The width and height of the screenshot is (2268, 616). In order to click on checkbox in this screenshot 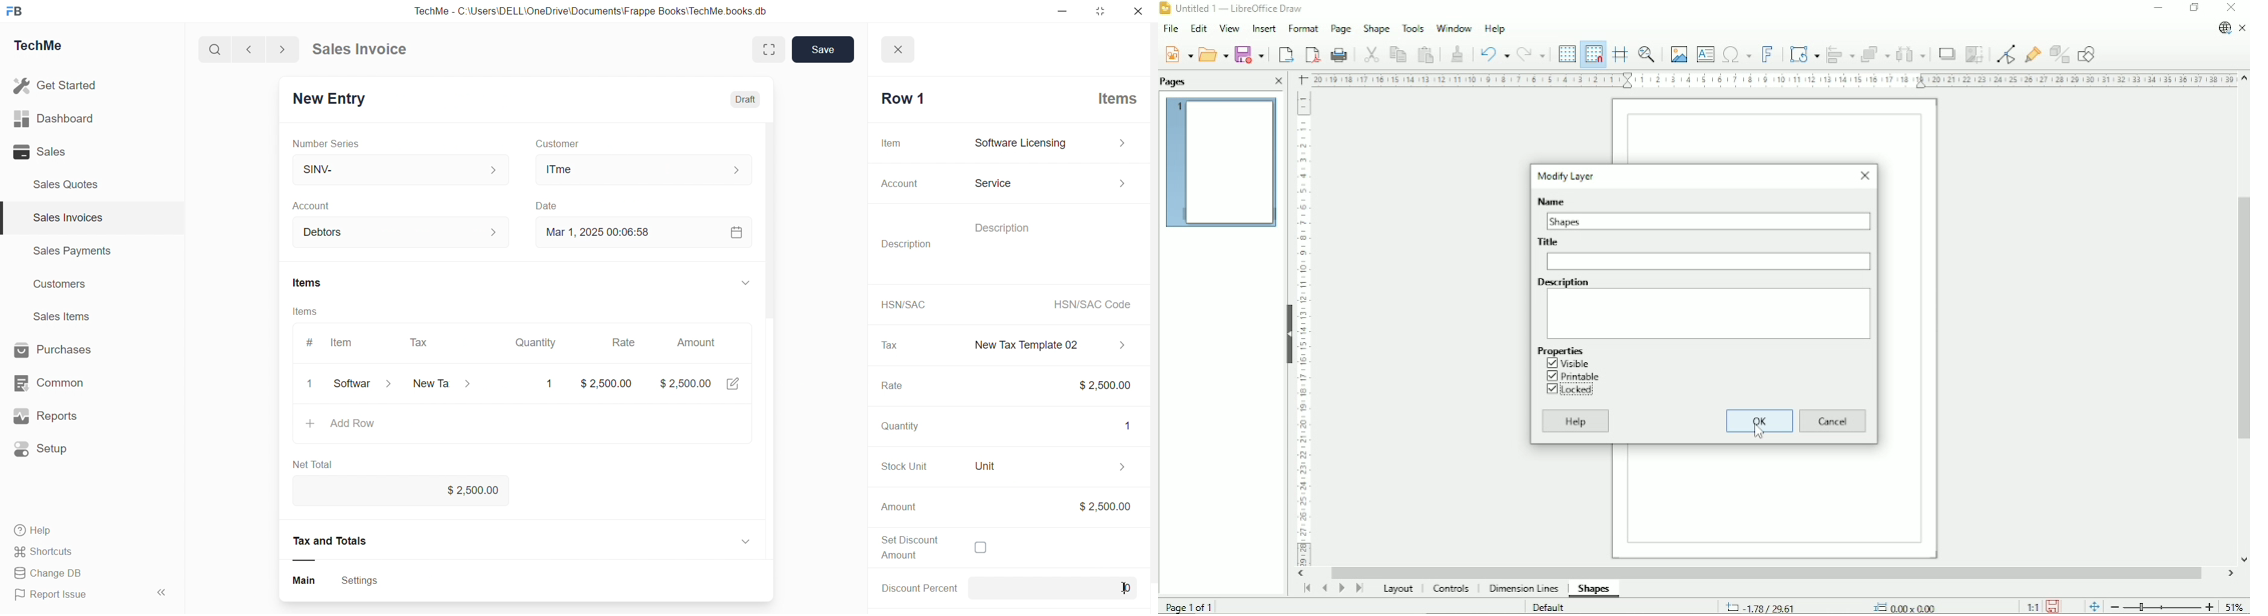, I will do `click(980, 549)`.